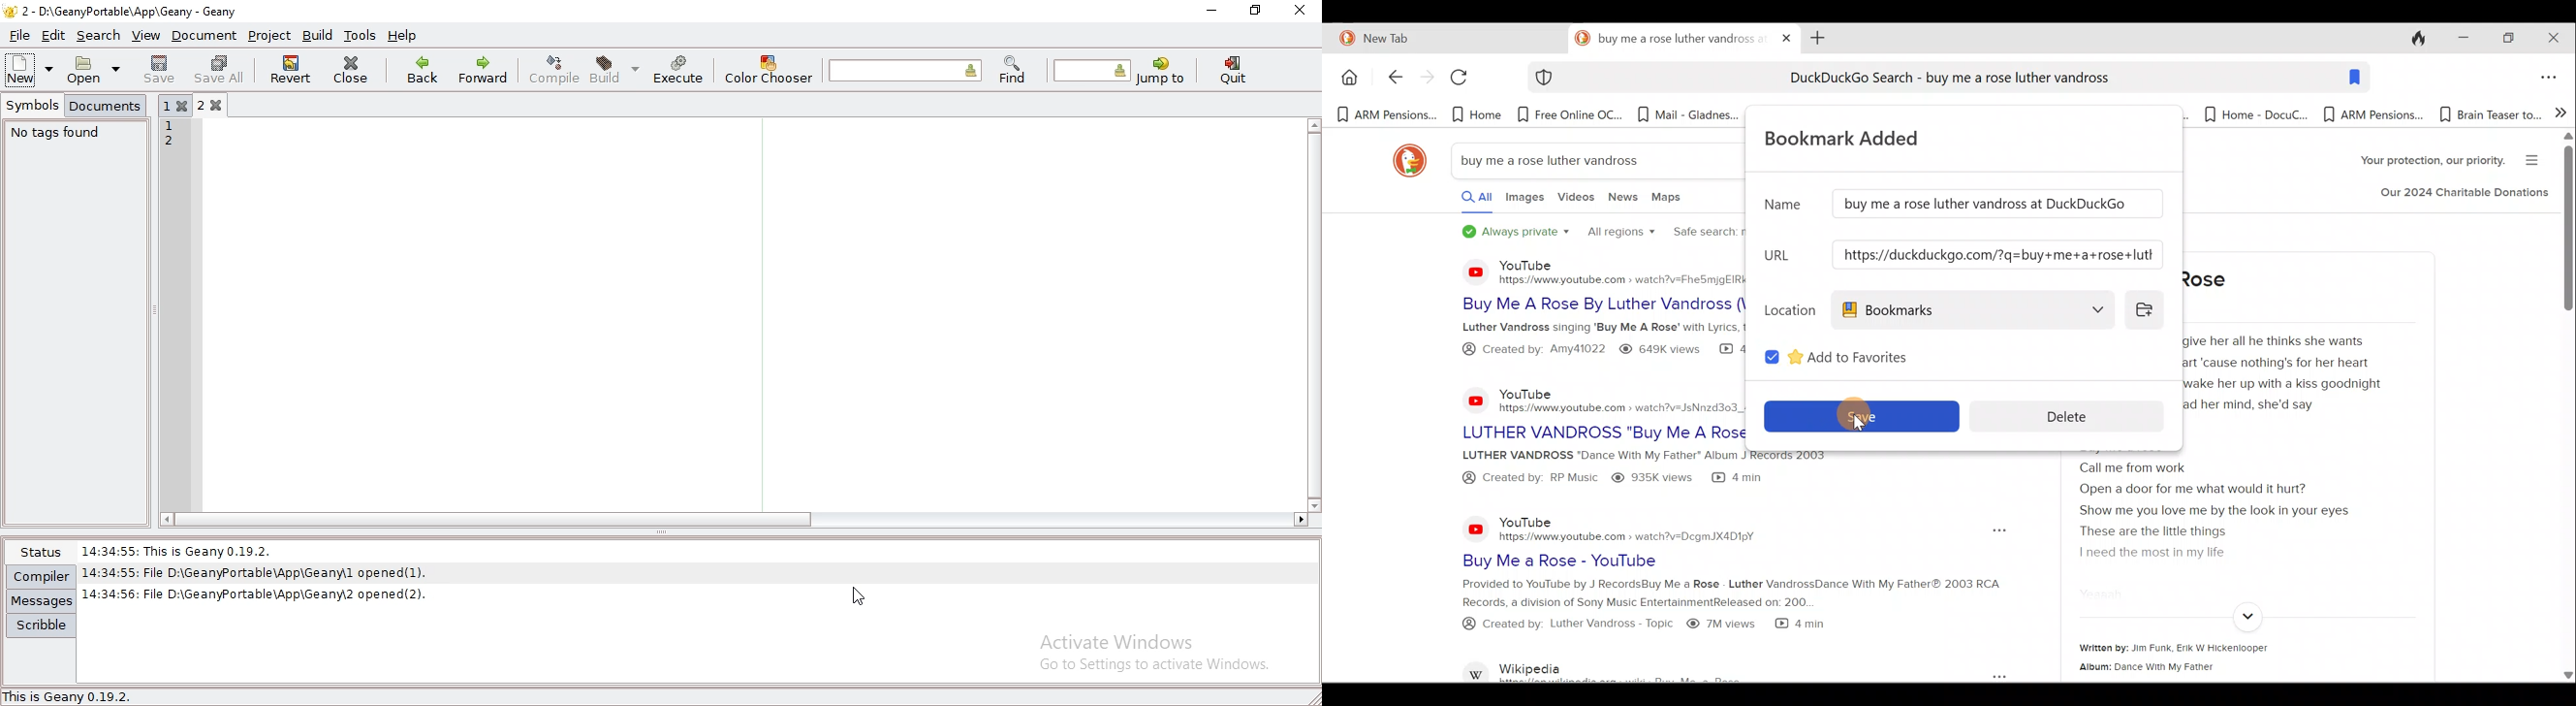 The image size is (2576, 728). What do you see at coordinates (770, 69) in the screenshot?
I see `color chooser` at bounding box center [770, 69].